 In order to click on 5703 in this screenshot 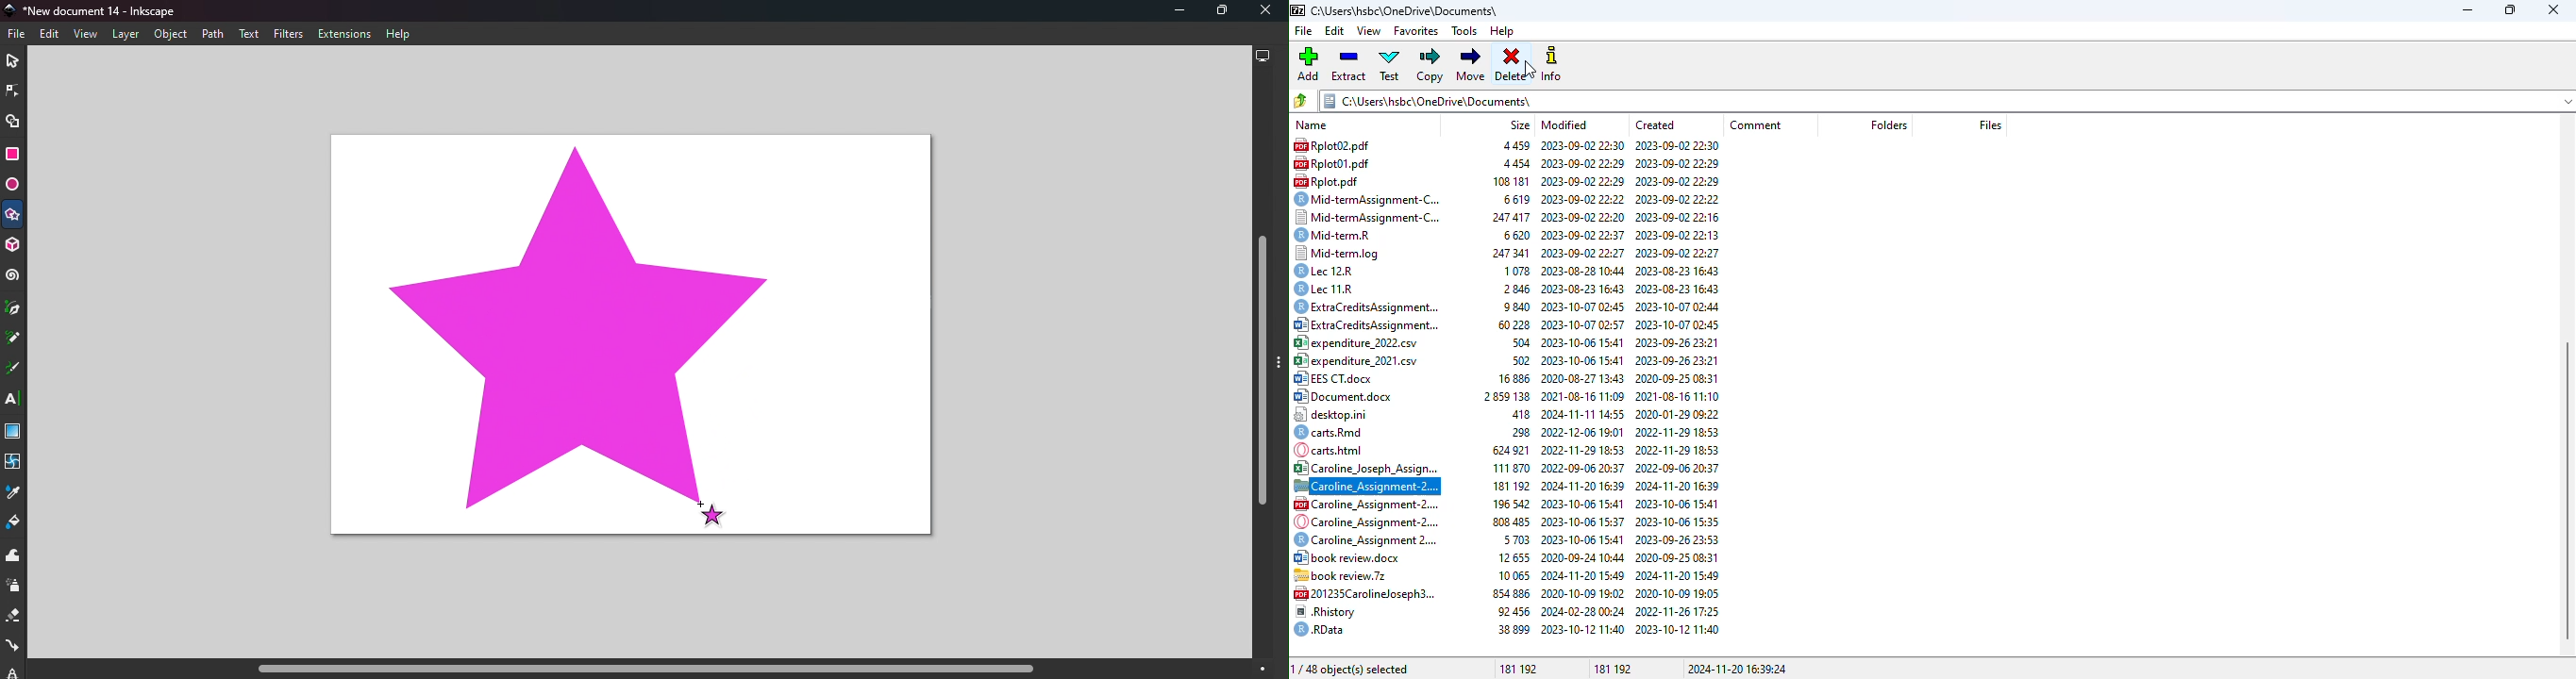, I will do `click(1516, 540)`.